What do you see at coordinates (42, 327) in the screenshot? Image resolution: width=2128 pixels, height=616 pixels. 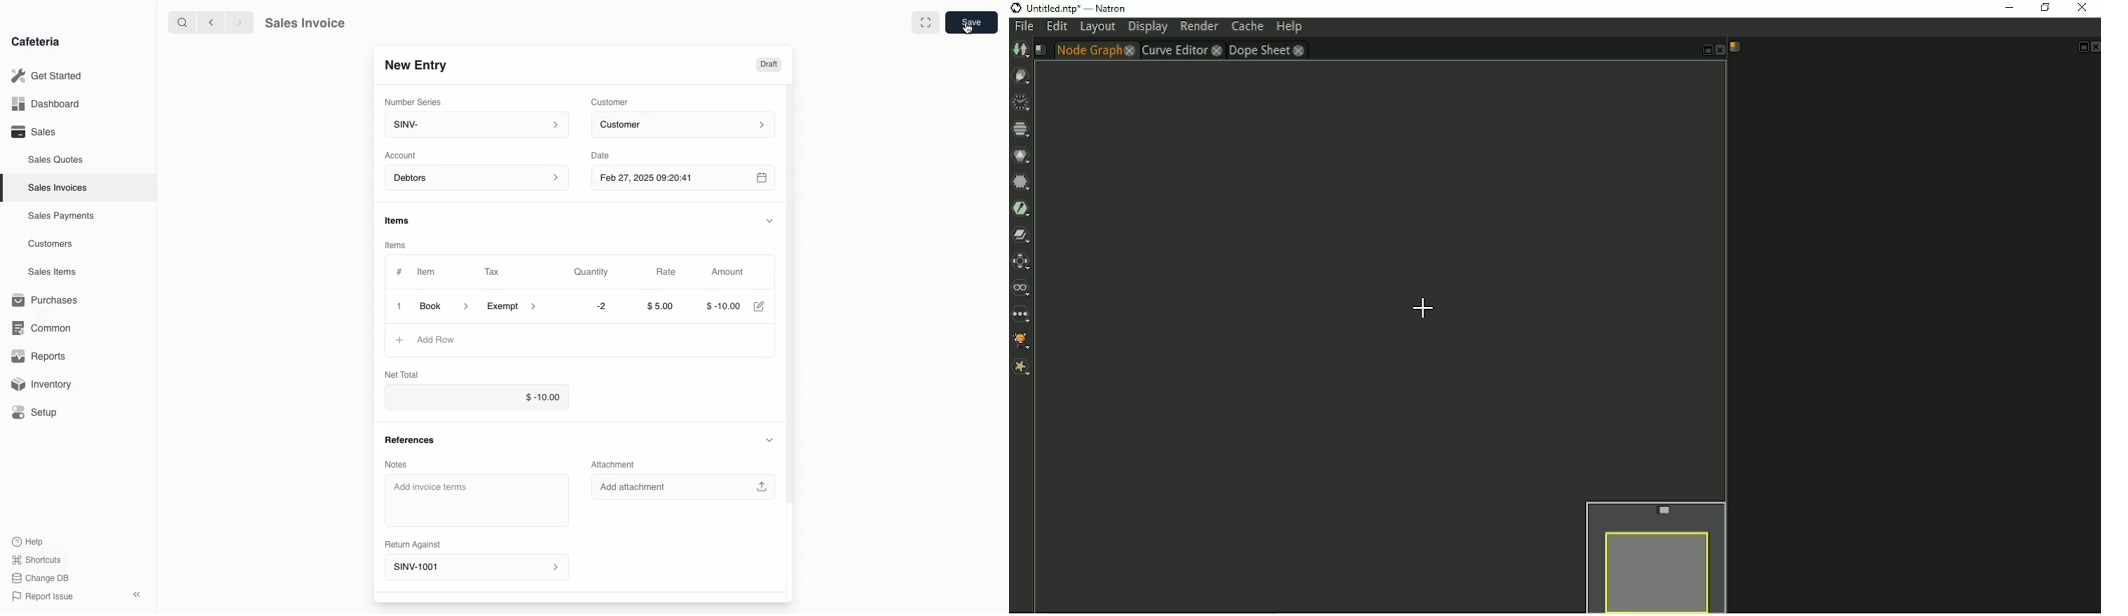 I see `‘Common` at bounding box center [42, 327].